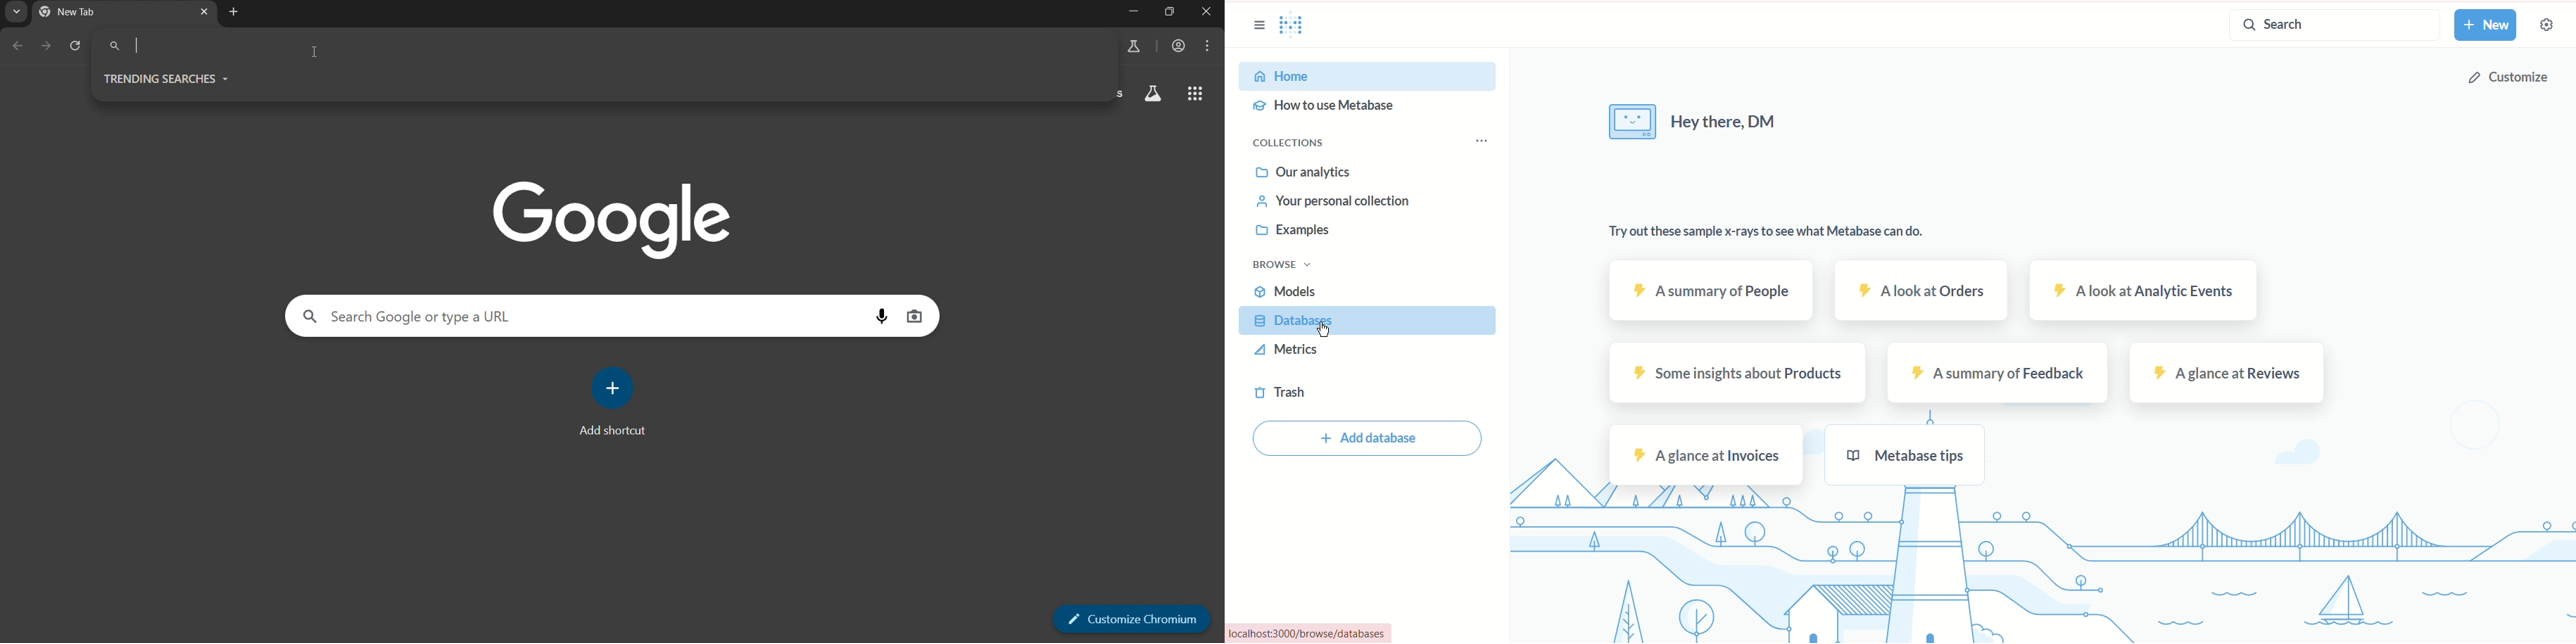 Image resolution: width=2576 pixels, height=644 pixels. I want to click on hey there, DM, so click(1733, 122).